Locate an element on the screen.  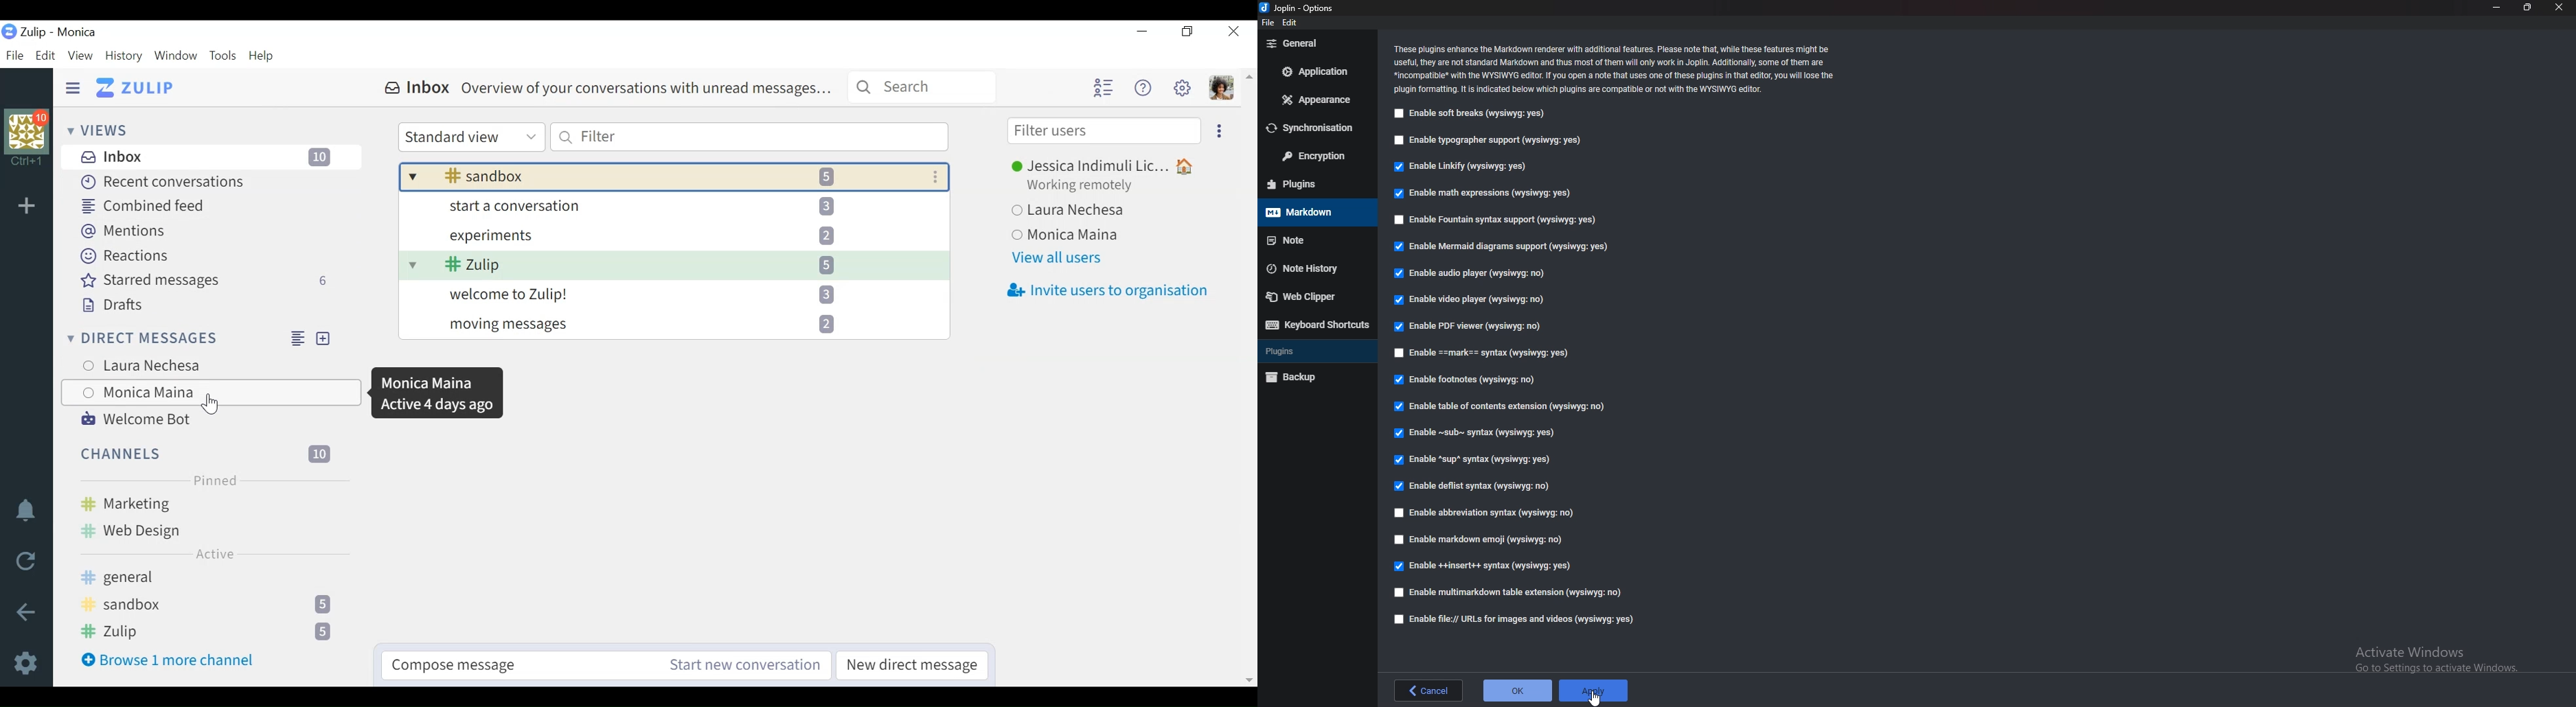
edit is located at coordinates (1295, 22).